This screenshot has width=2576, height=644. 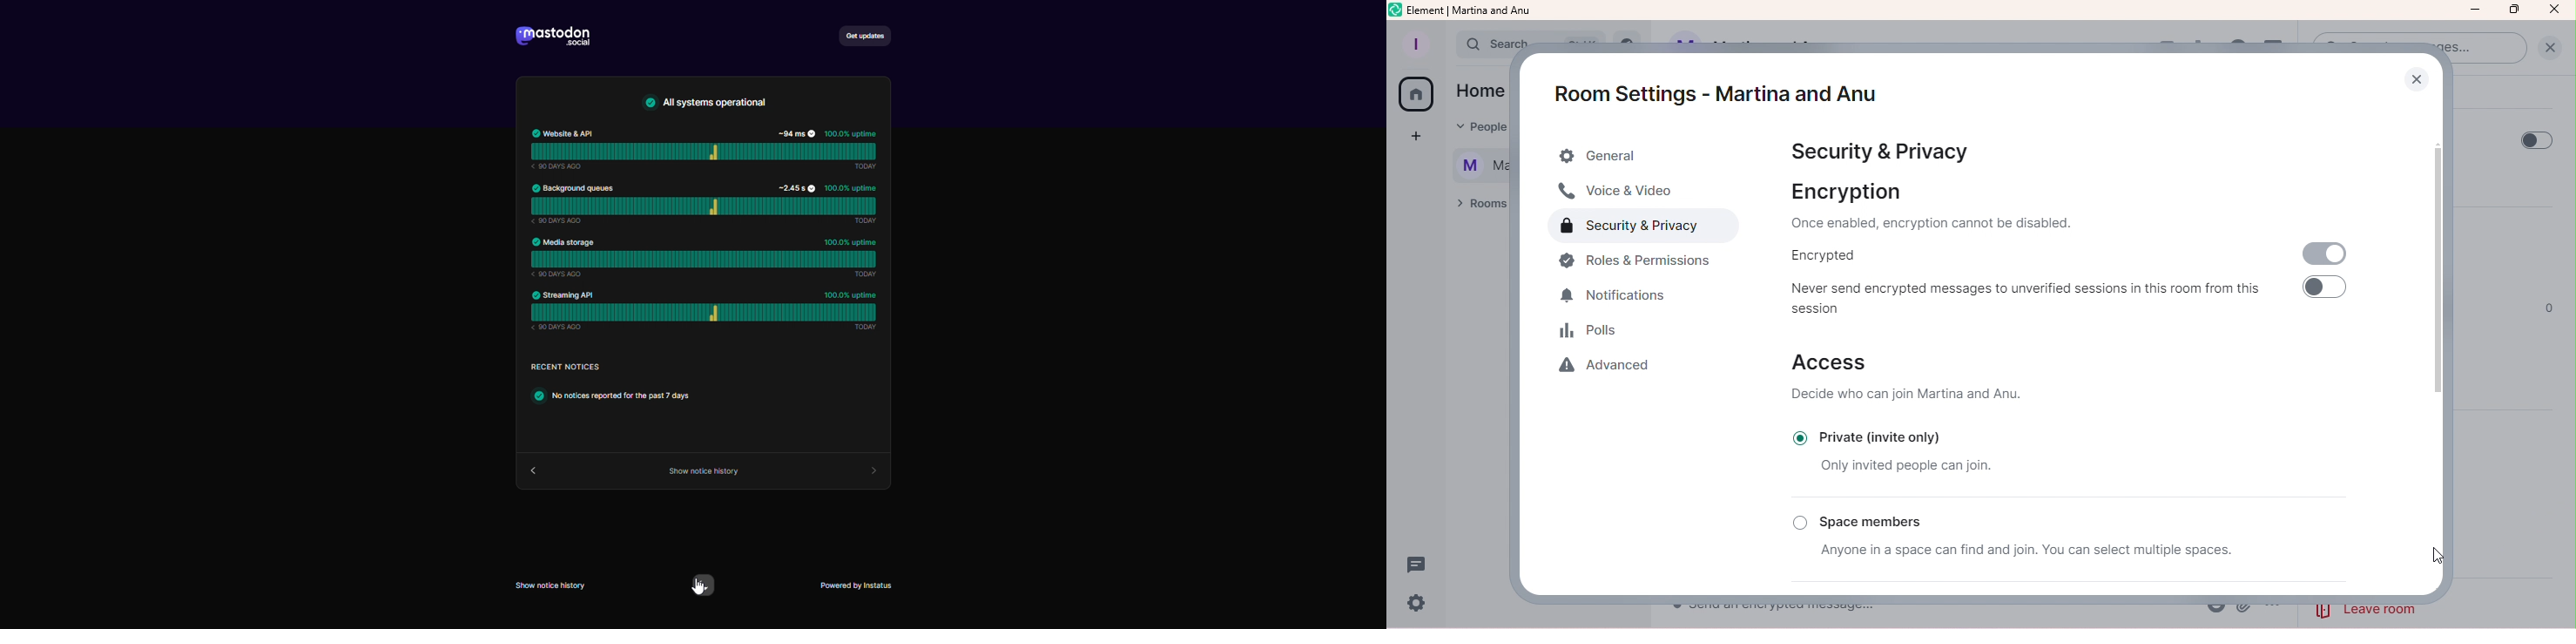 What do you see at coordinates (1622, 296) in the screenshot?
I see `Notifications` at bounding box center [1622, 296].